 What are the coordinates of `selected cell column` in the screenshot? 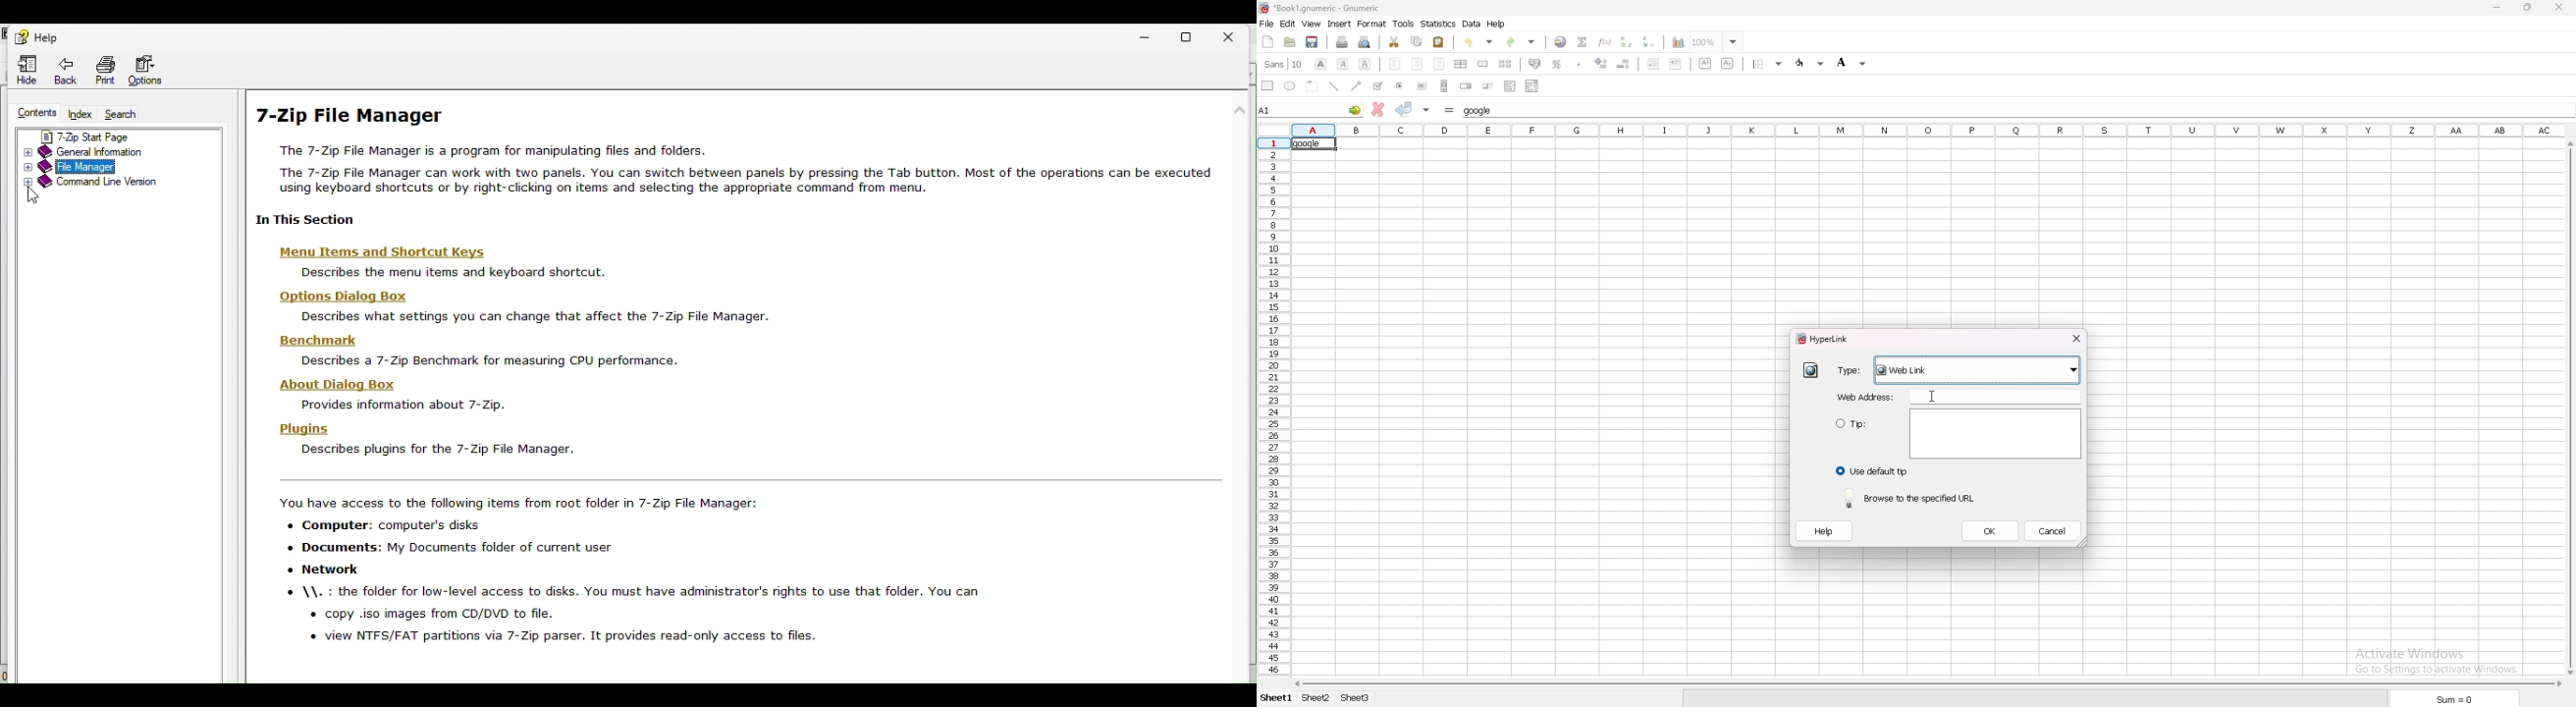 It's located at (1933, 131).